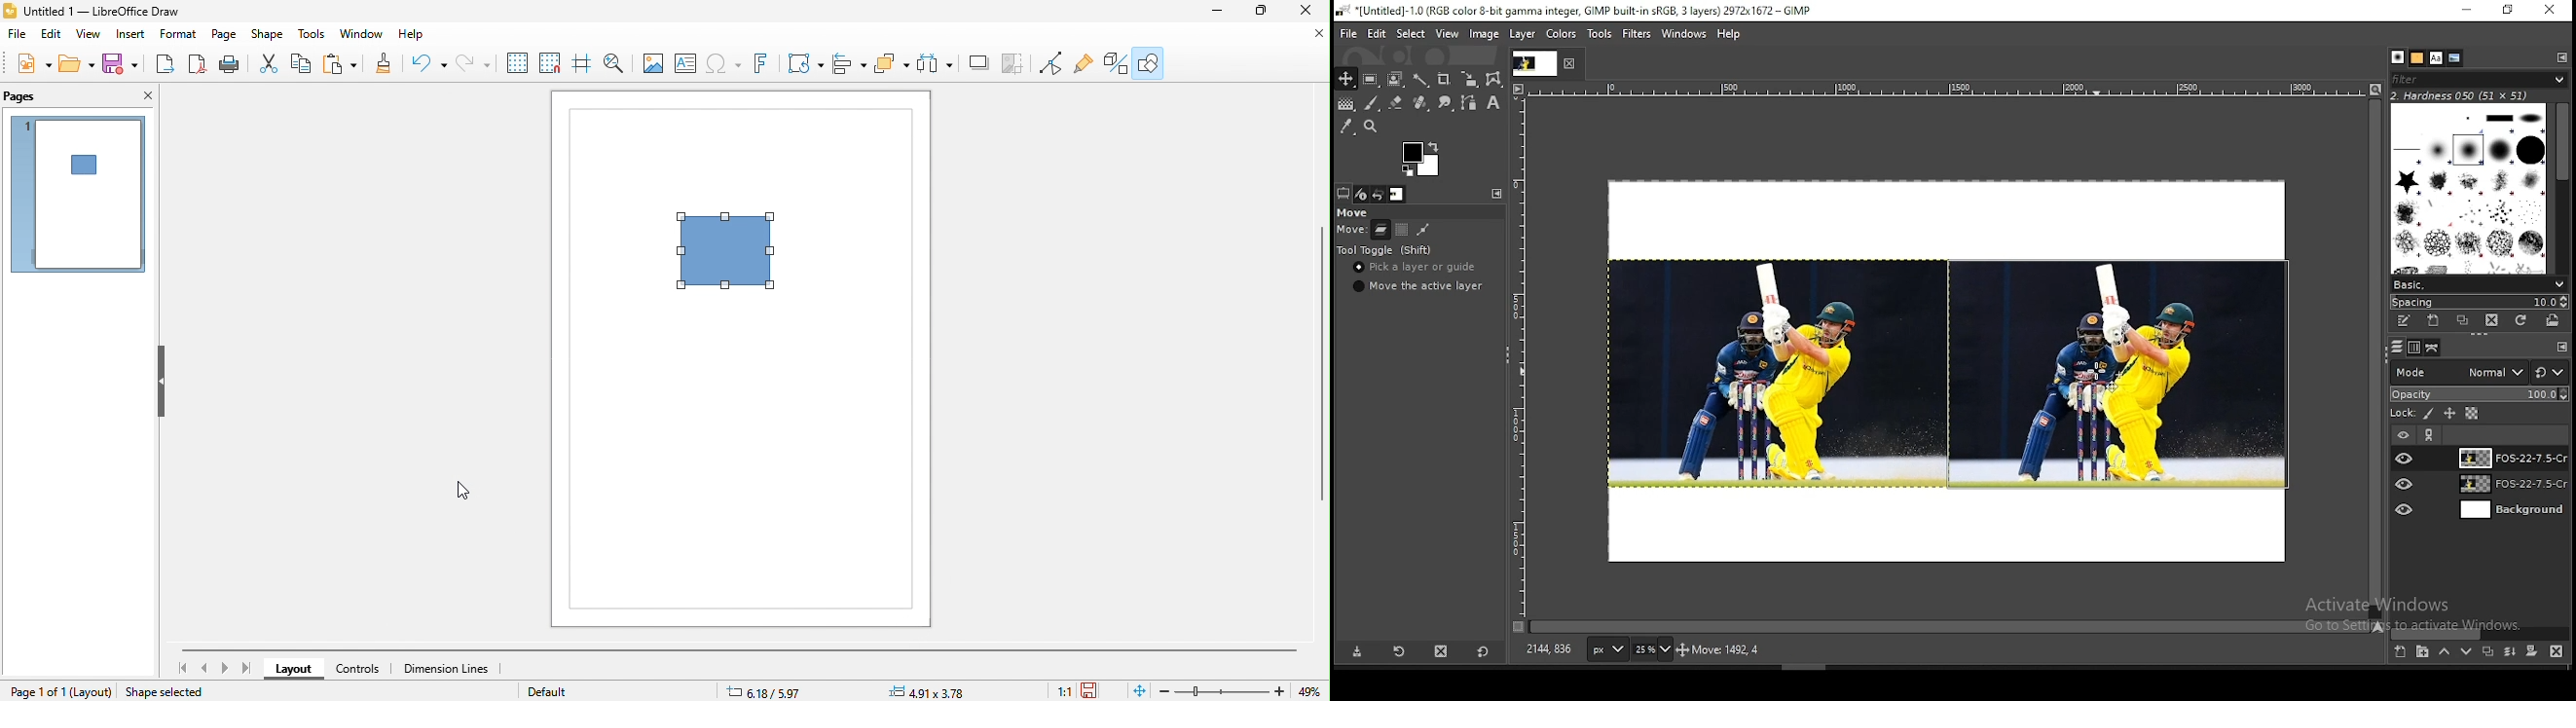  What do you see at coordinates (313, 36) in the screenshot?
I see `tools` at bounding box center [313, 36].